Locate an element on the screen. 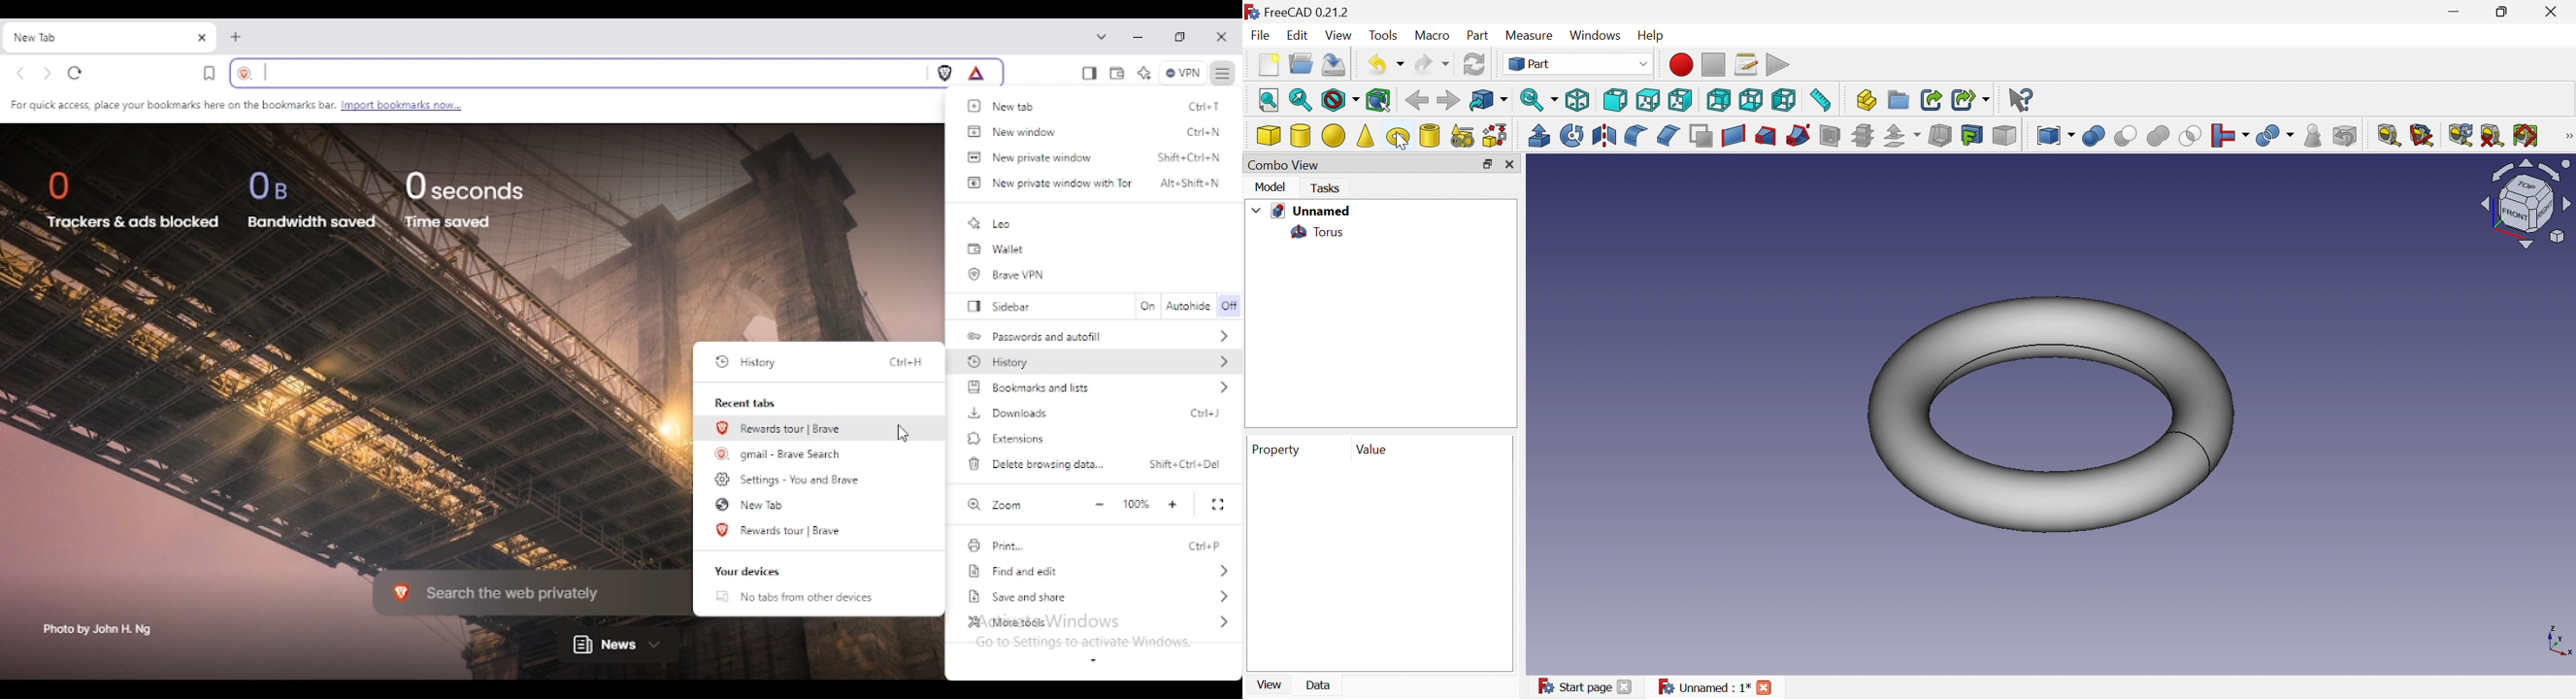 The width and height of the screenshot is (2576, 700). go back is located at coordinates (21, 75).